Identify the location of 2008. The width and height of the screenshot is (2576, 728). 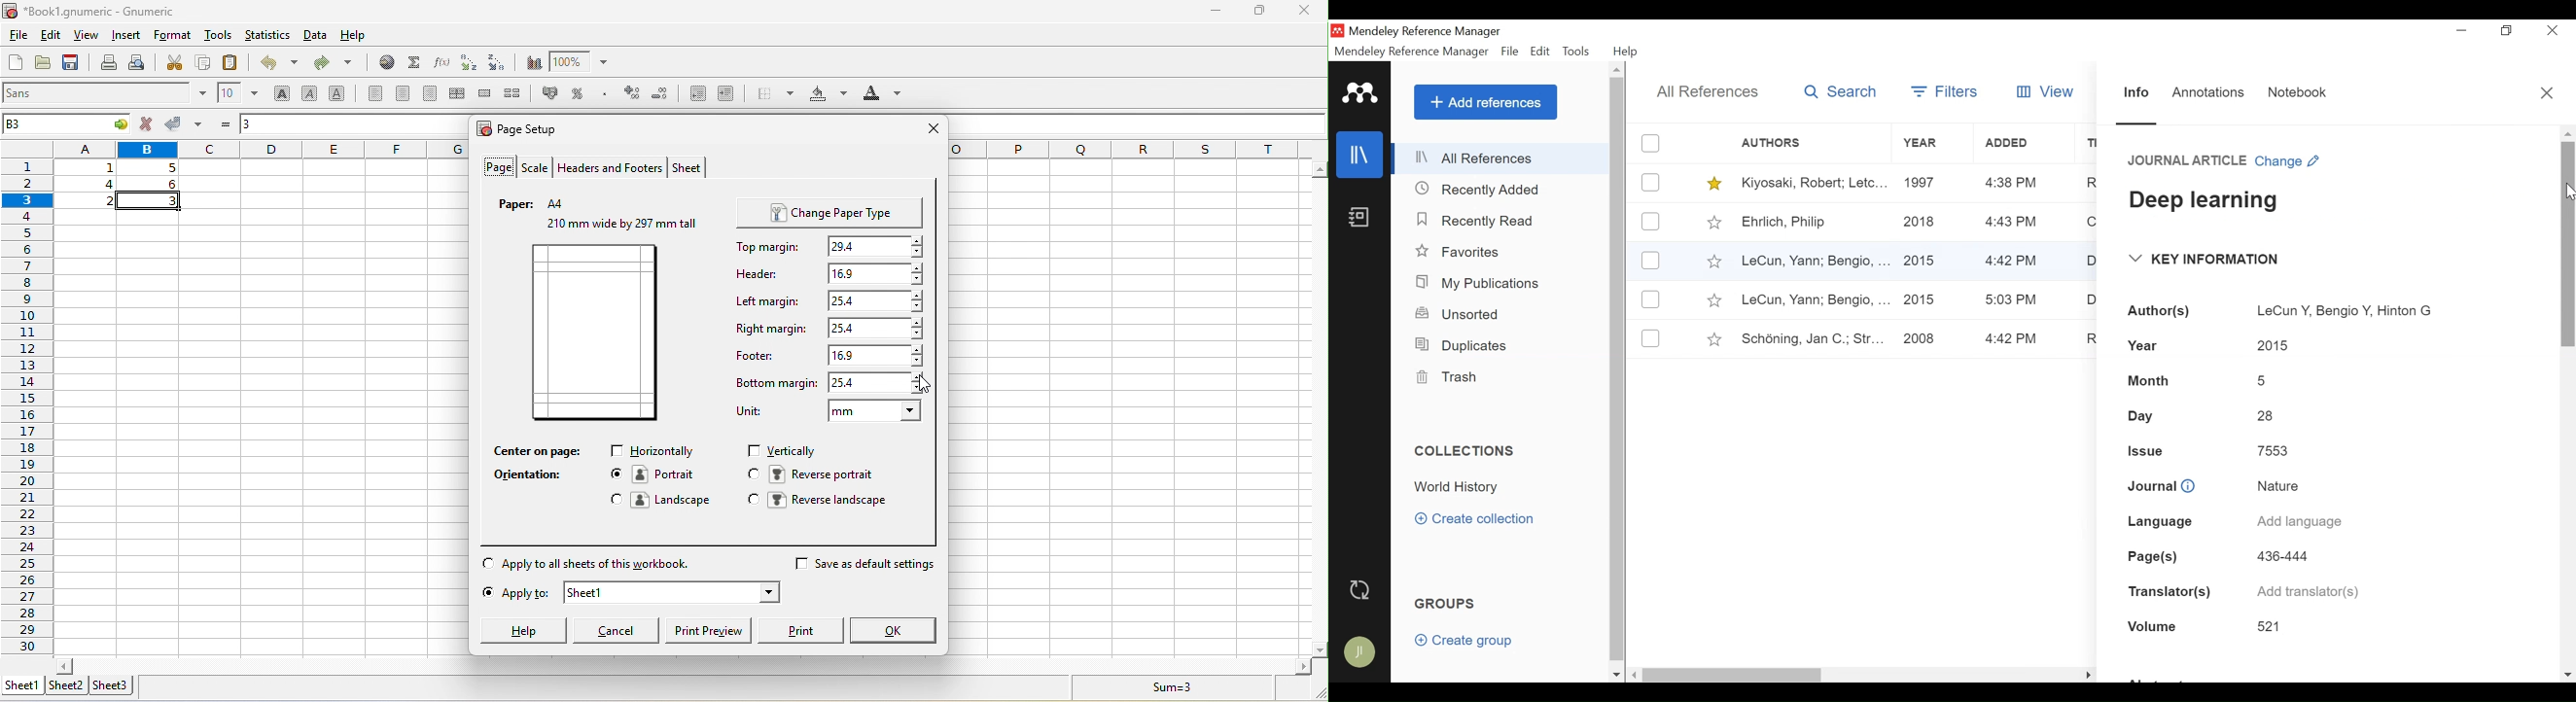
(1919, 340).